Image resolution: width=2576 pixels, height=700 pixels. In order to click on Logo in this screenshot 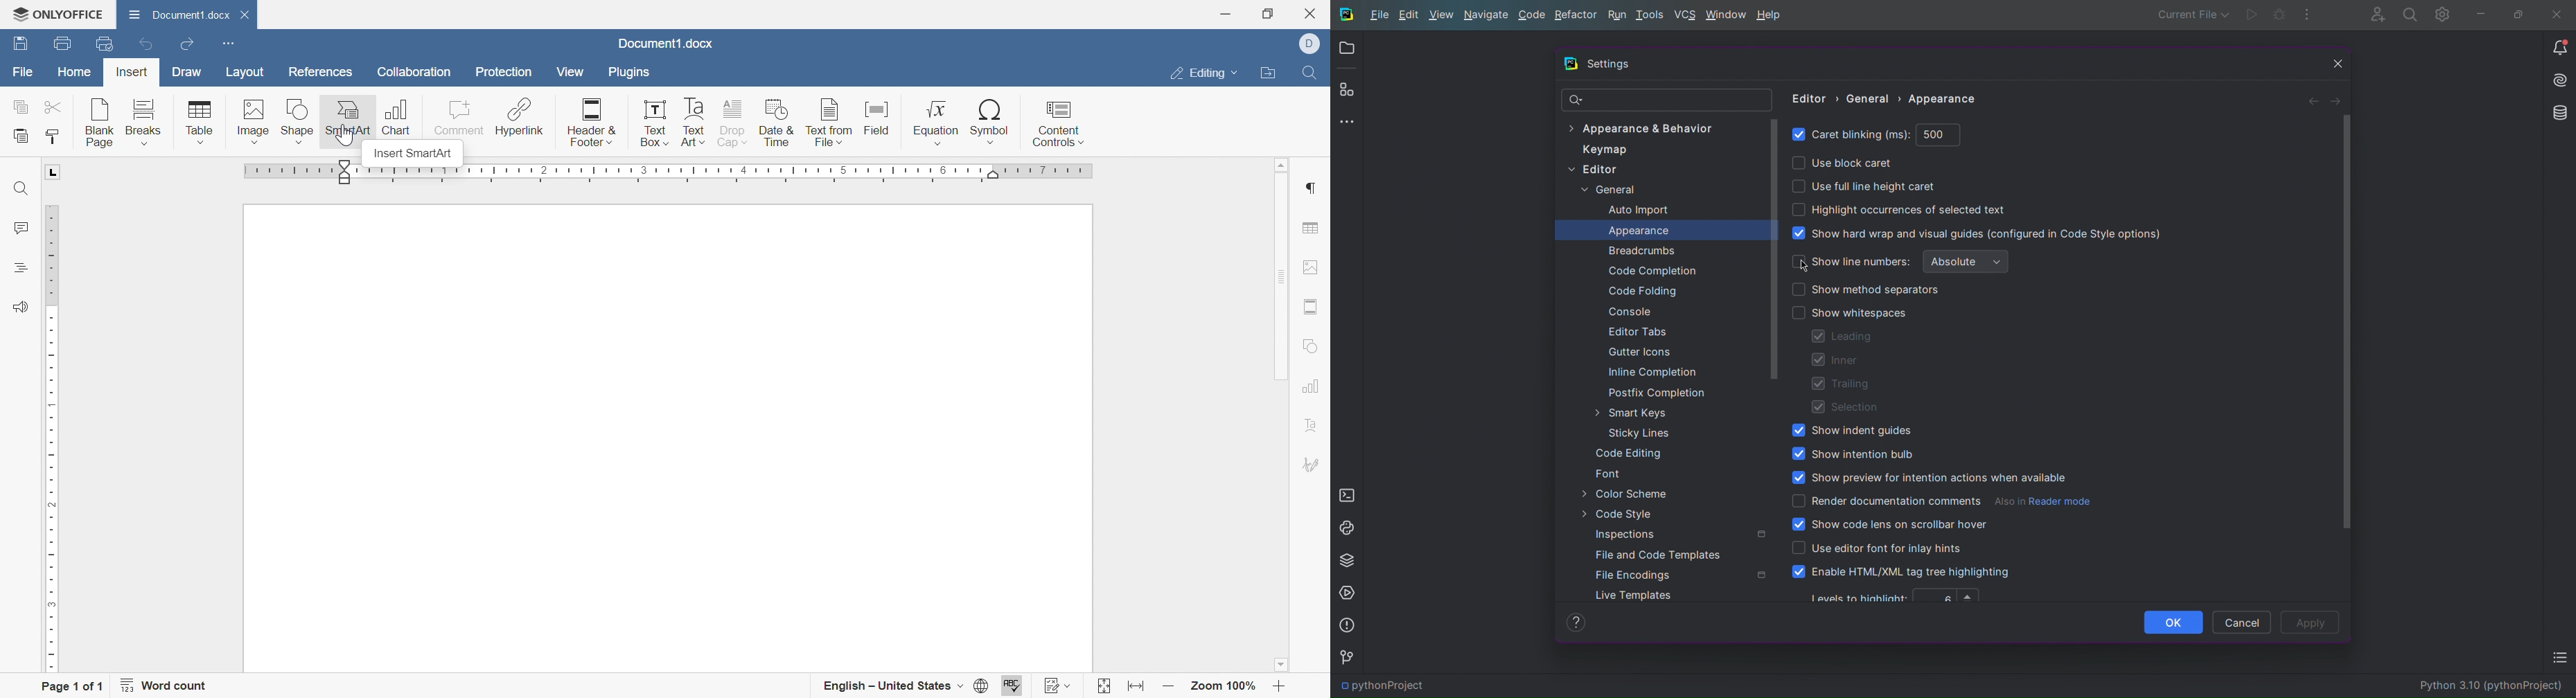, I will do `click(1346, 13)`.